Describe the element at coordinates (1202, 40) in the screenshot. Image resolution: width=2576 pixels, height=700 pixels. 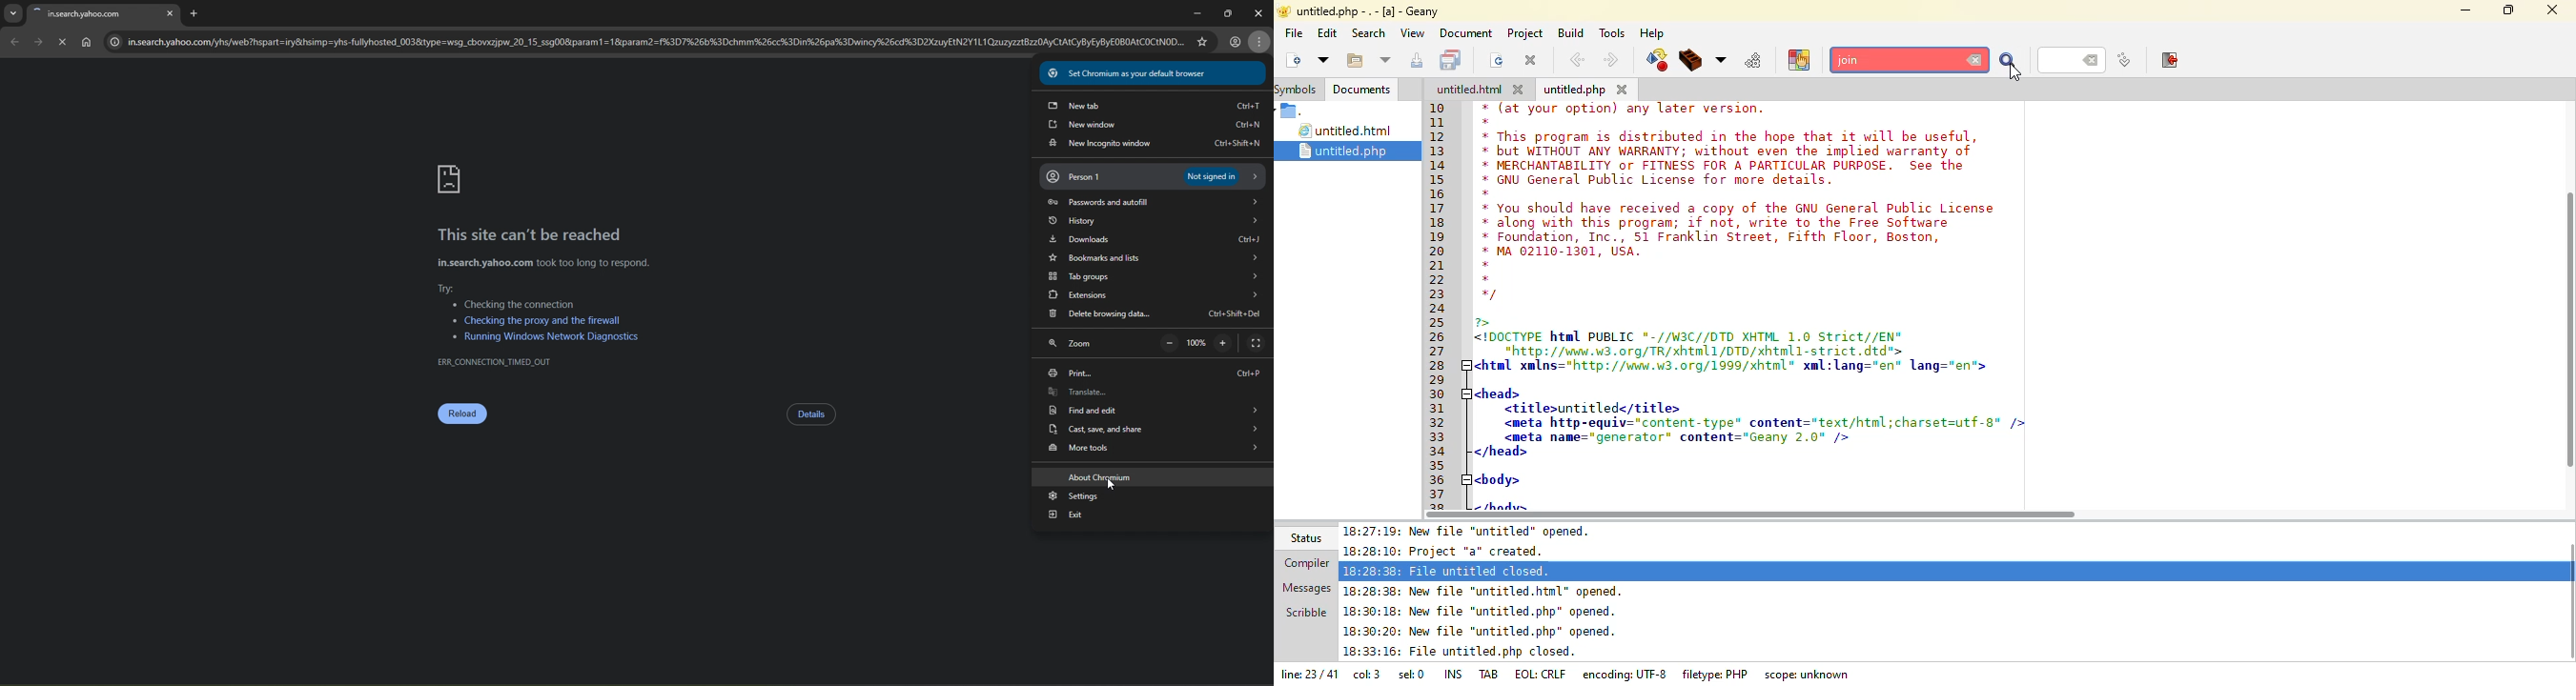
I see `Bookmark this tab` at that location.